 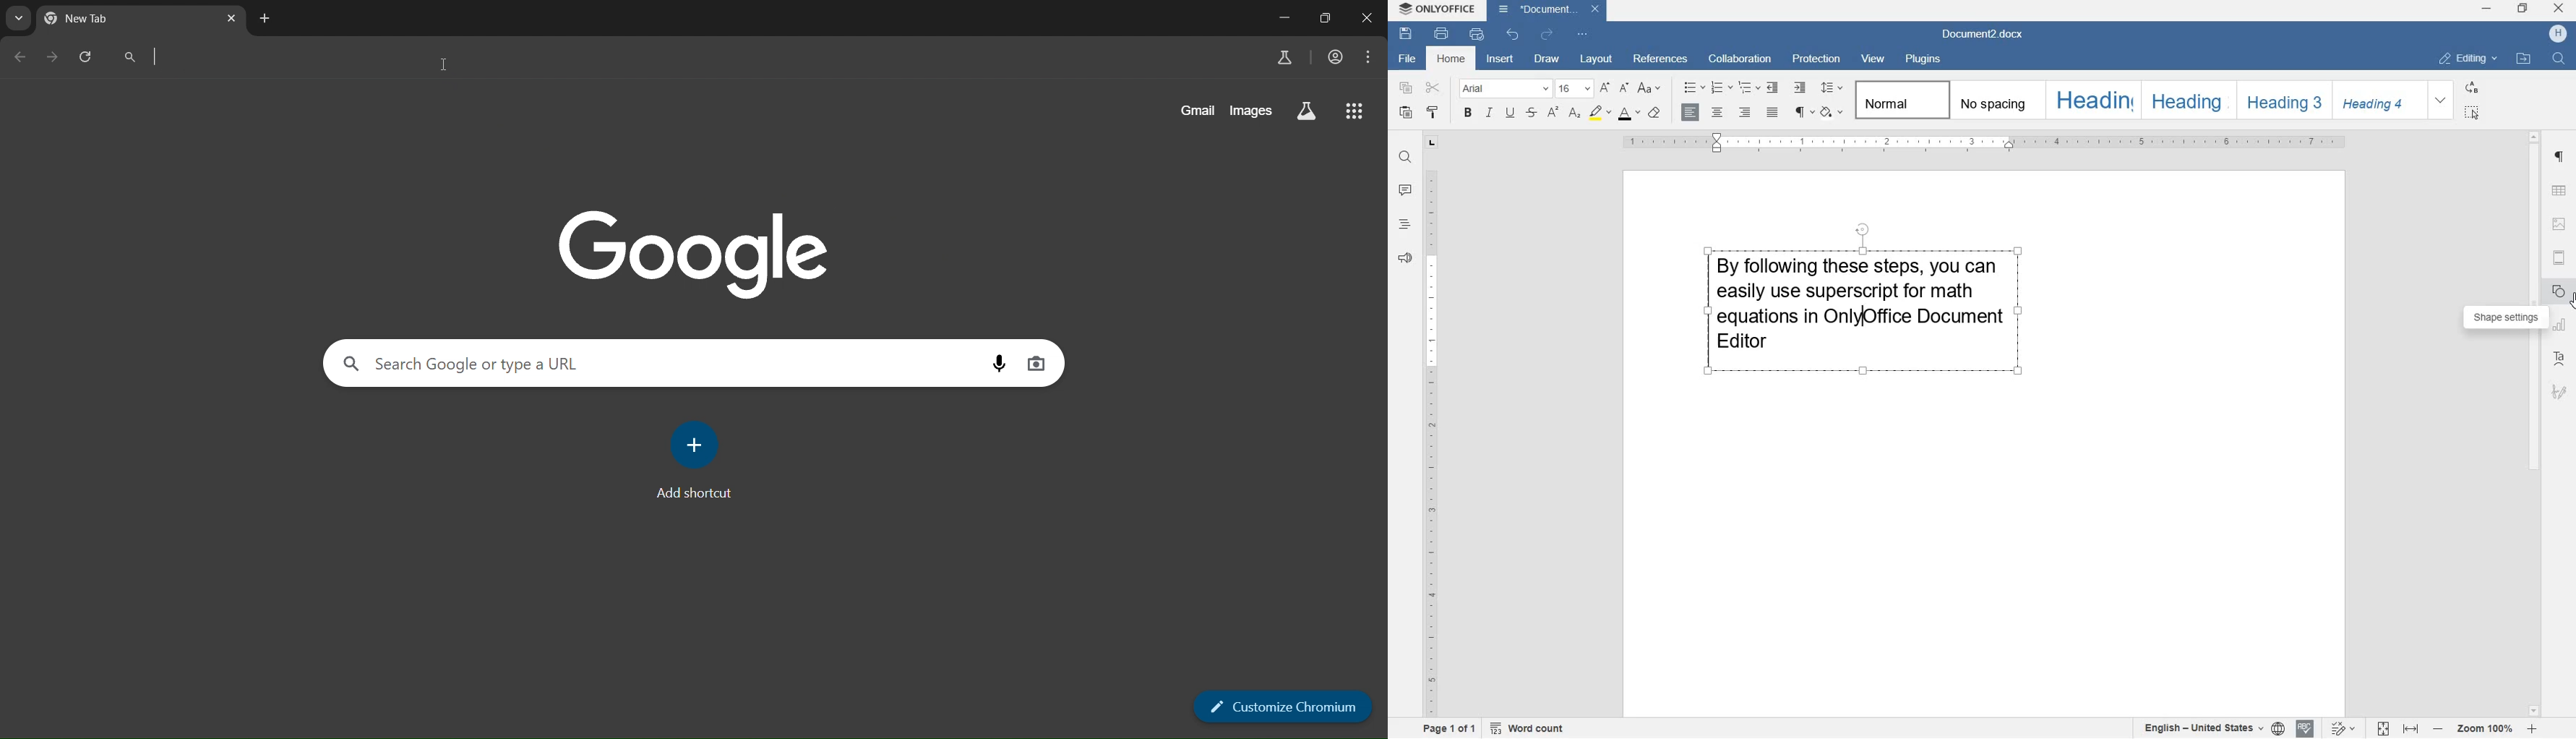 I want to click on change case, so click(x=1650, y=88).